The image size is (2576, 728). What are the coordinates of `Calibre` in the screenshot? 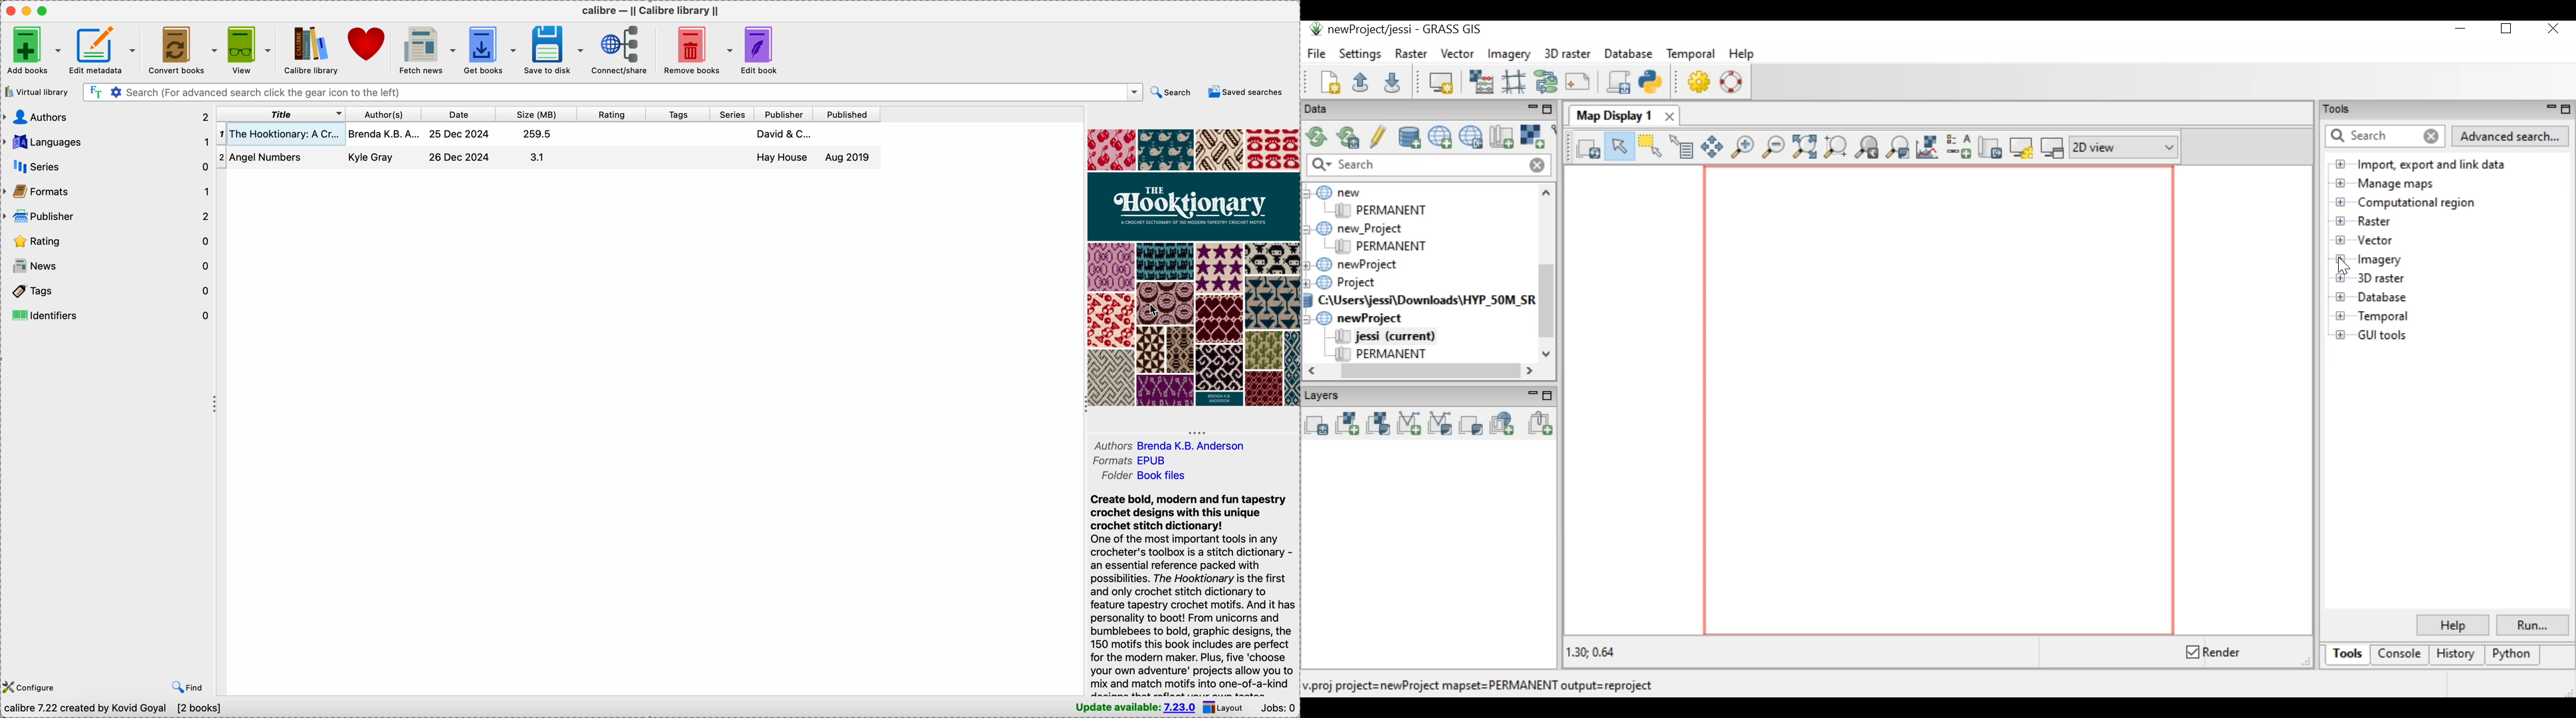 It's located at (651, 11).